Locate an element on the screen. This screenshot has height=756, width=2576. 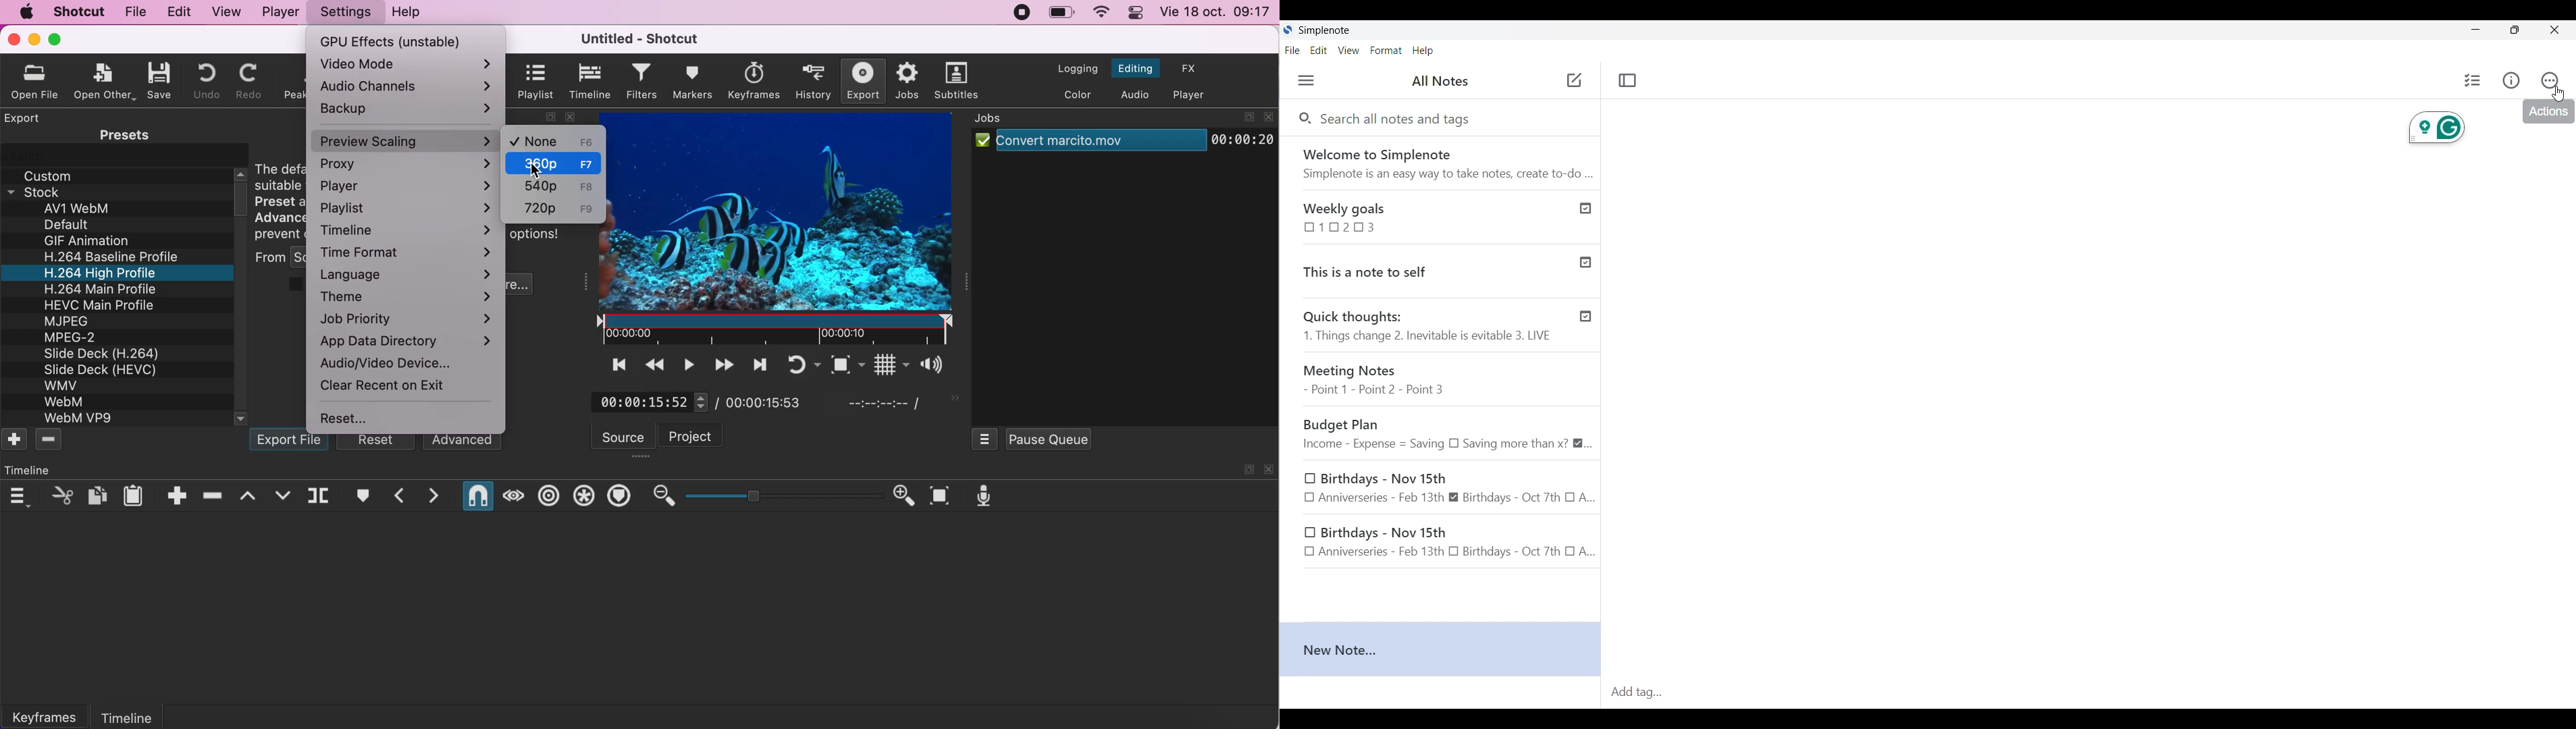
file is located at coordinates (133, 12).